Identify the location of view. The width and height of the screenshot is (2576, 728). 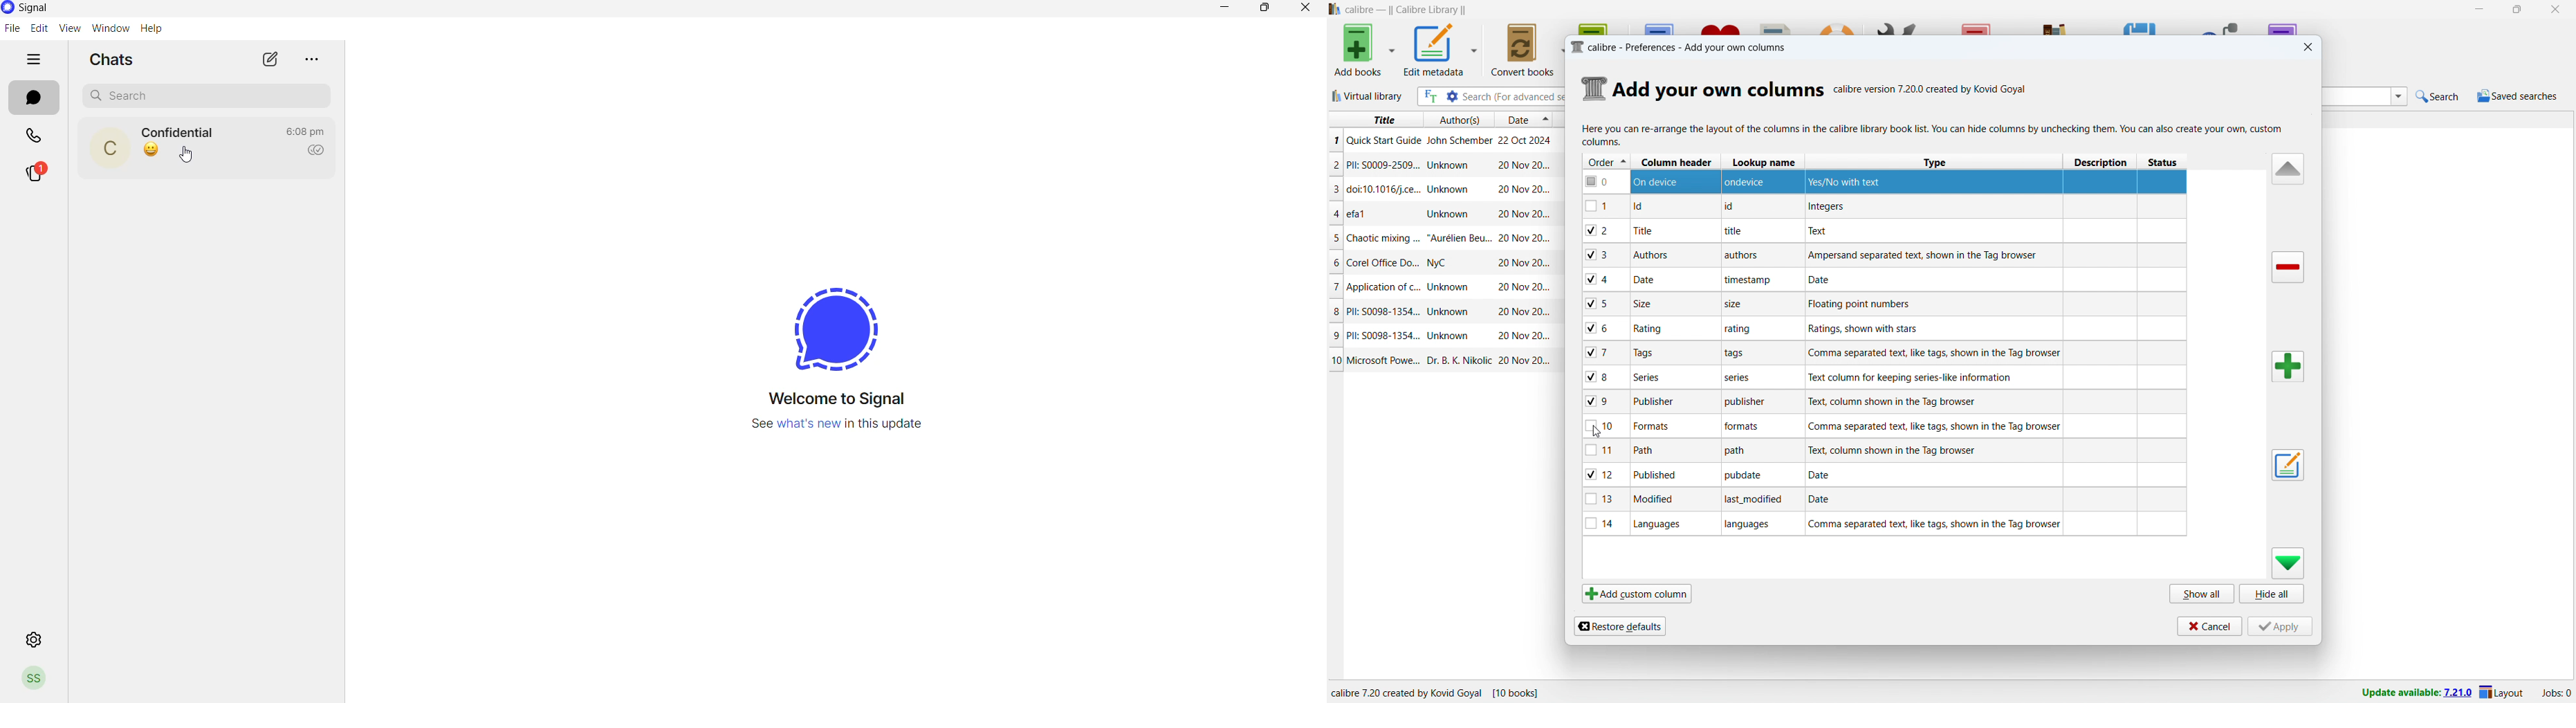
(66, 28).